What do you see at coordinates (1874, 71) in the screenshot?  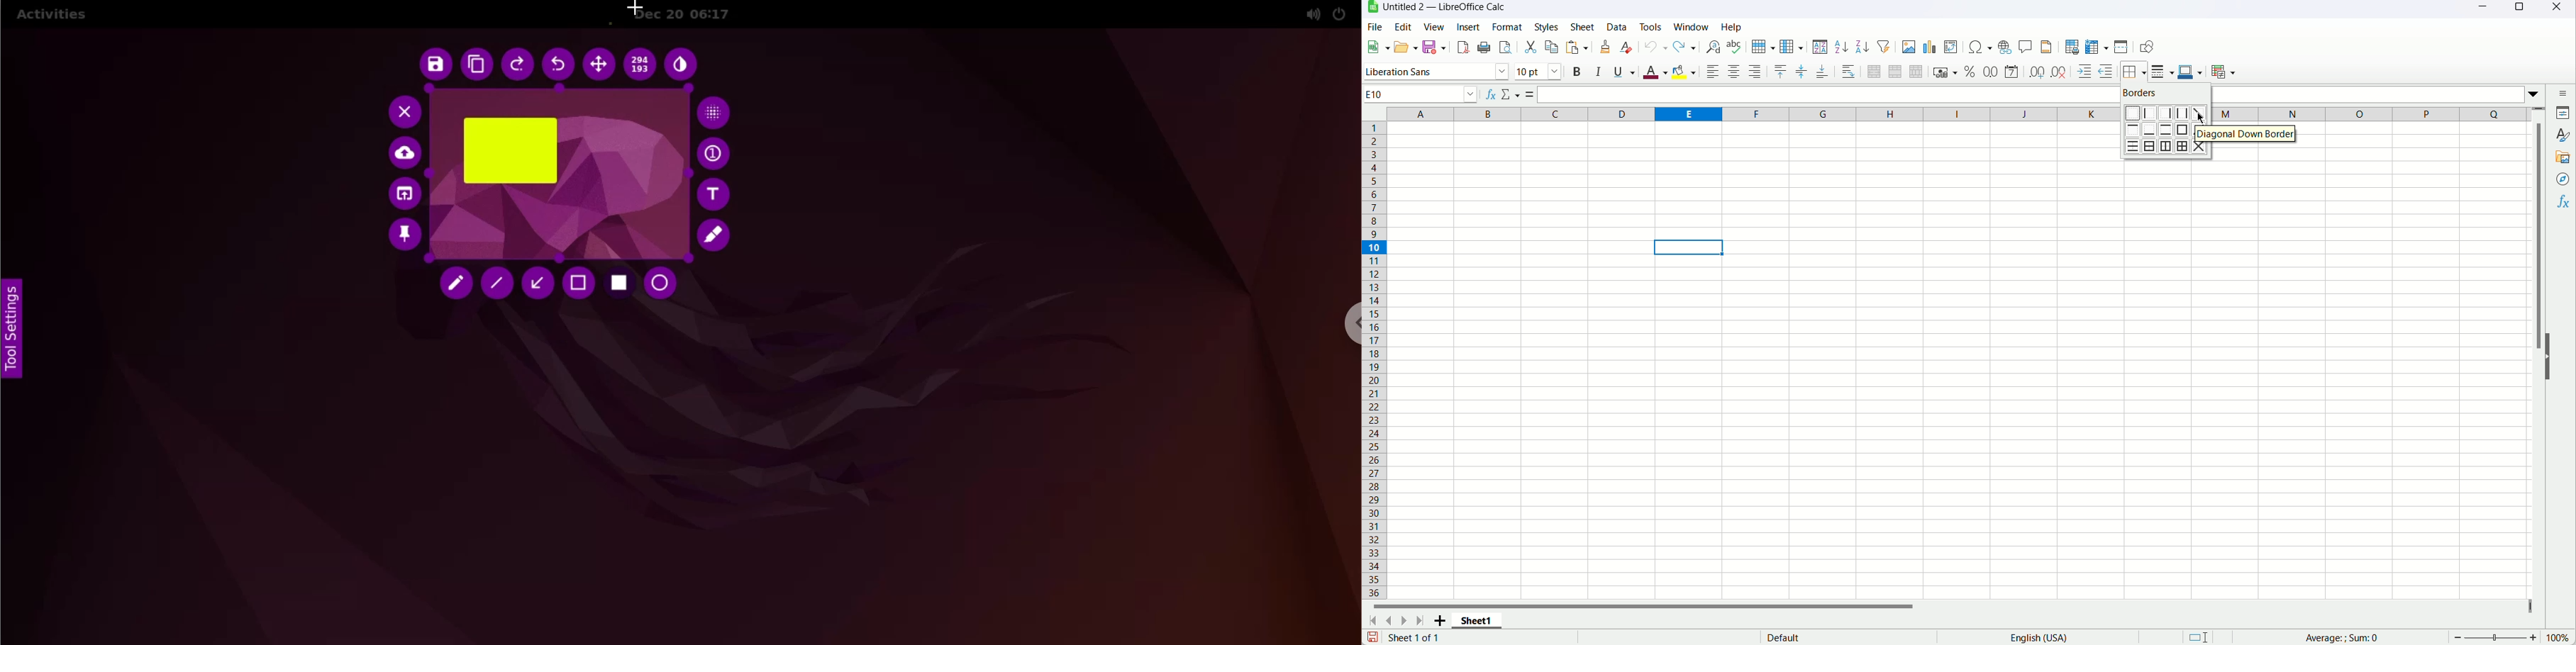 I see `Merge and center` at bounding box center [1874, 71].